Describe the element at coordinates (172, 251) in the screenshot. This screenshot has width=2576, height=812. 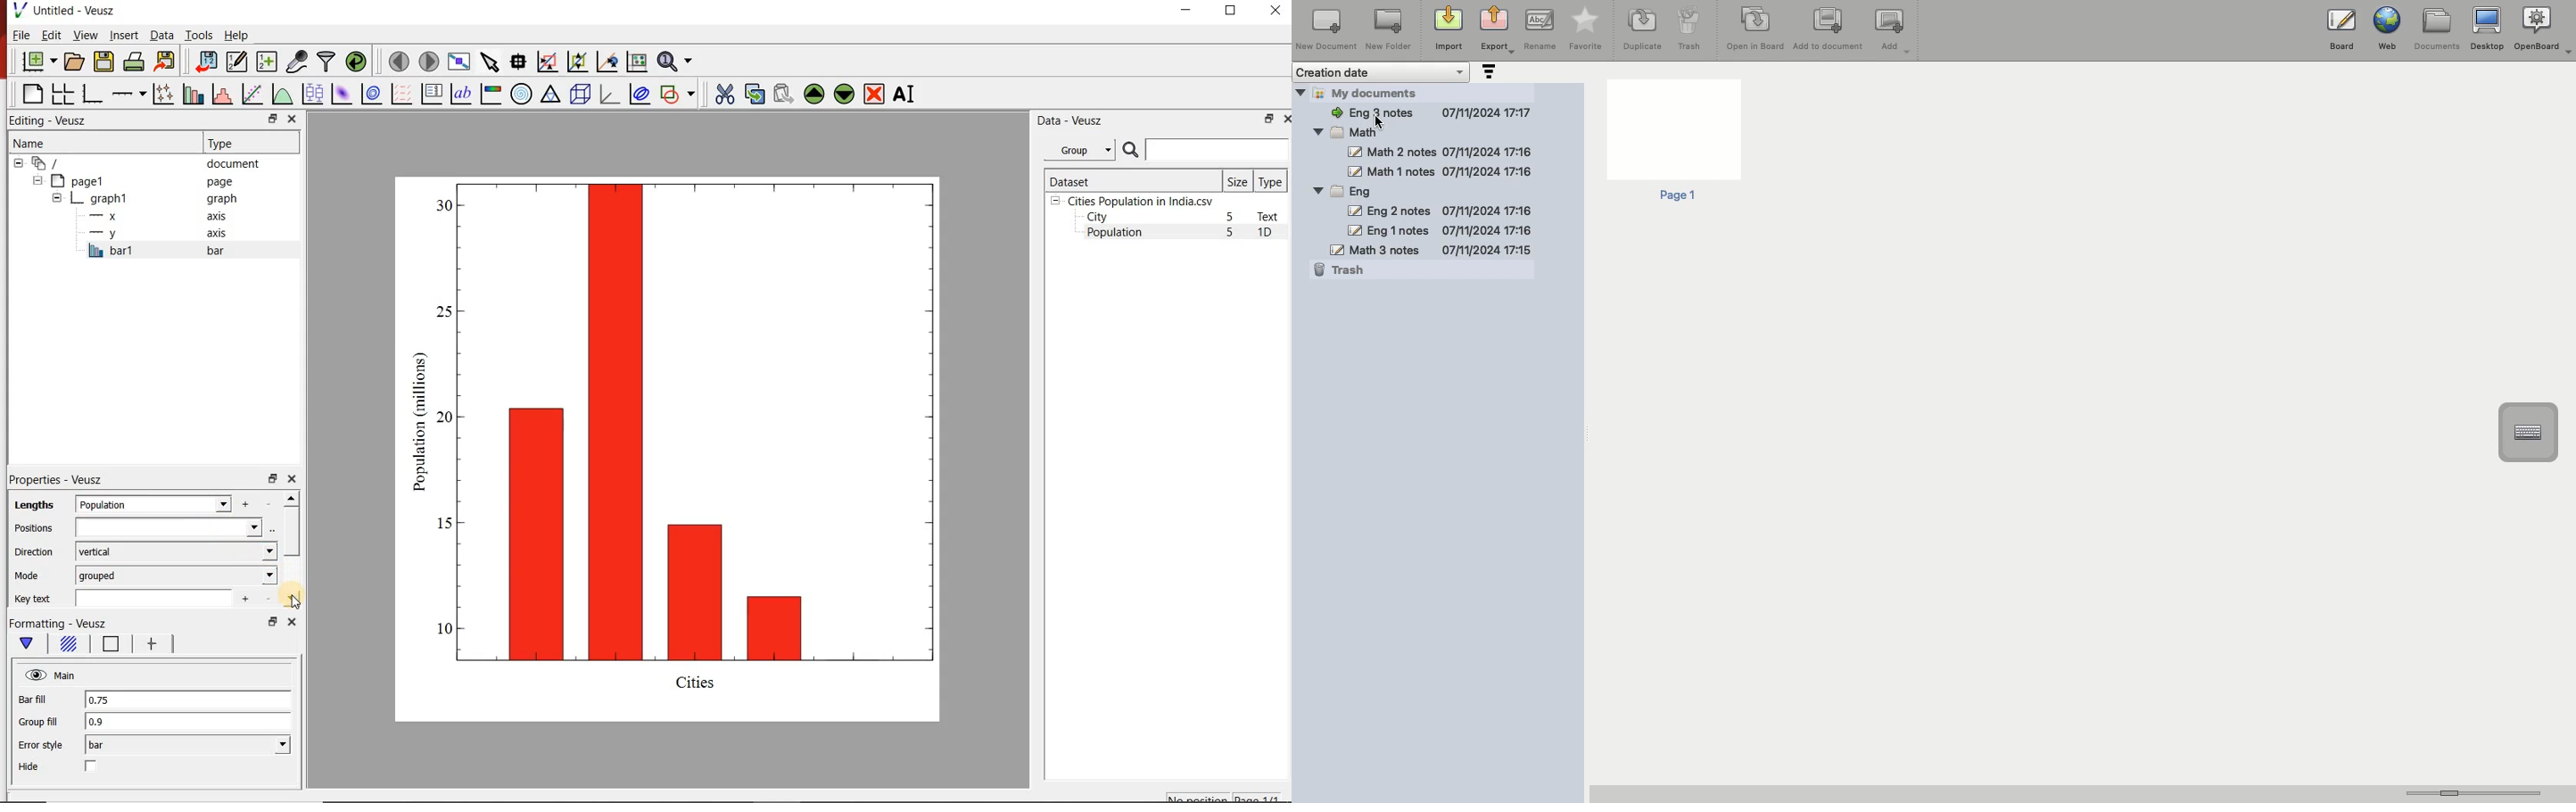
I see `bar1` at that location.